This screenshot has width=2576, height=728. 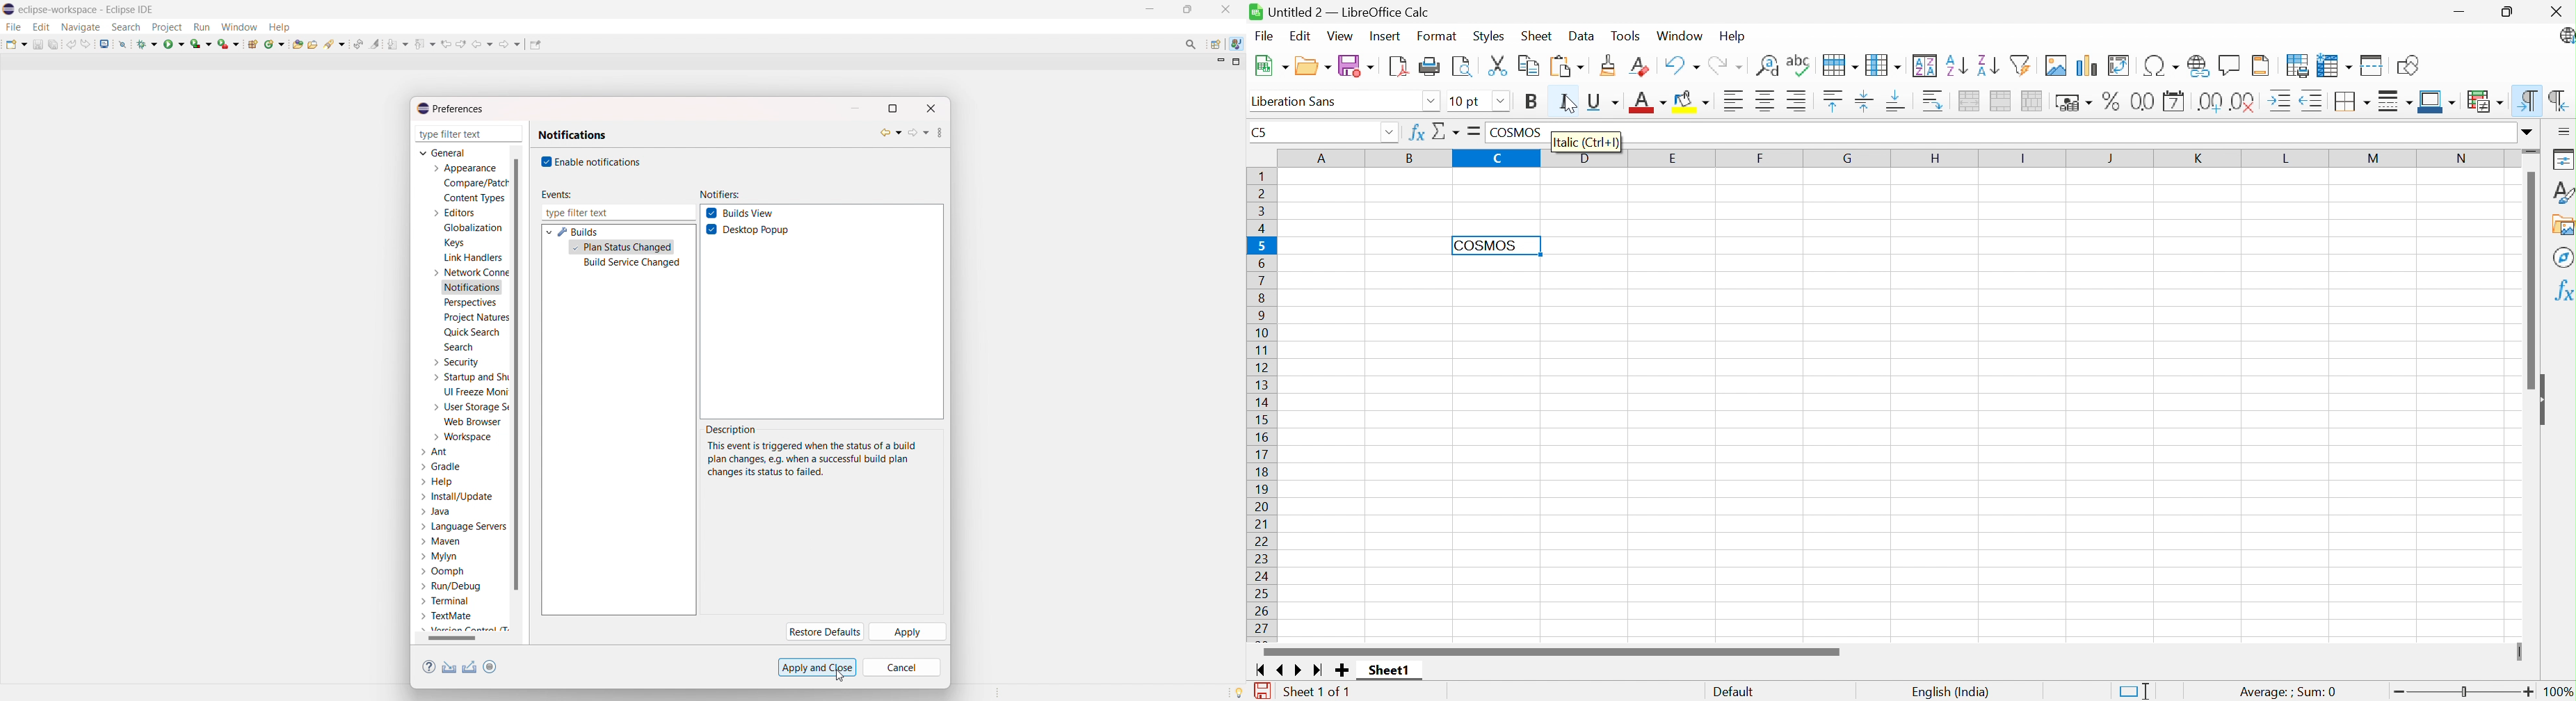 What do you see at coordinates (1638, 65) in the screenshot?
I see `Clear direct formatting` at bounding box center [1638, 65].